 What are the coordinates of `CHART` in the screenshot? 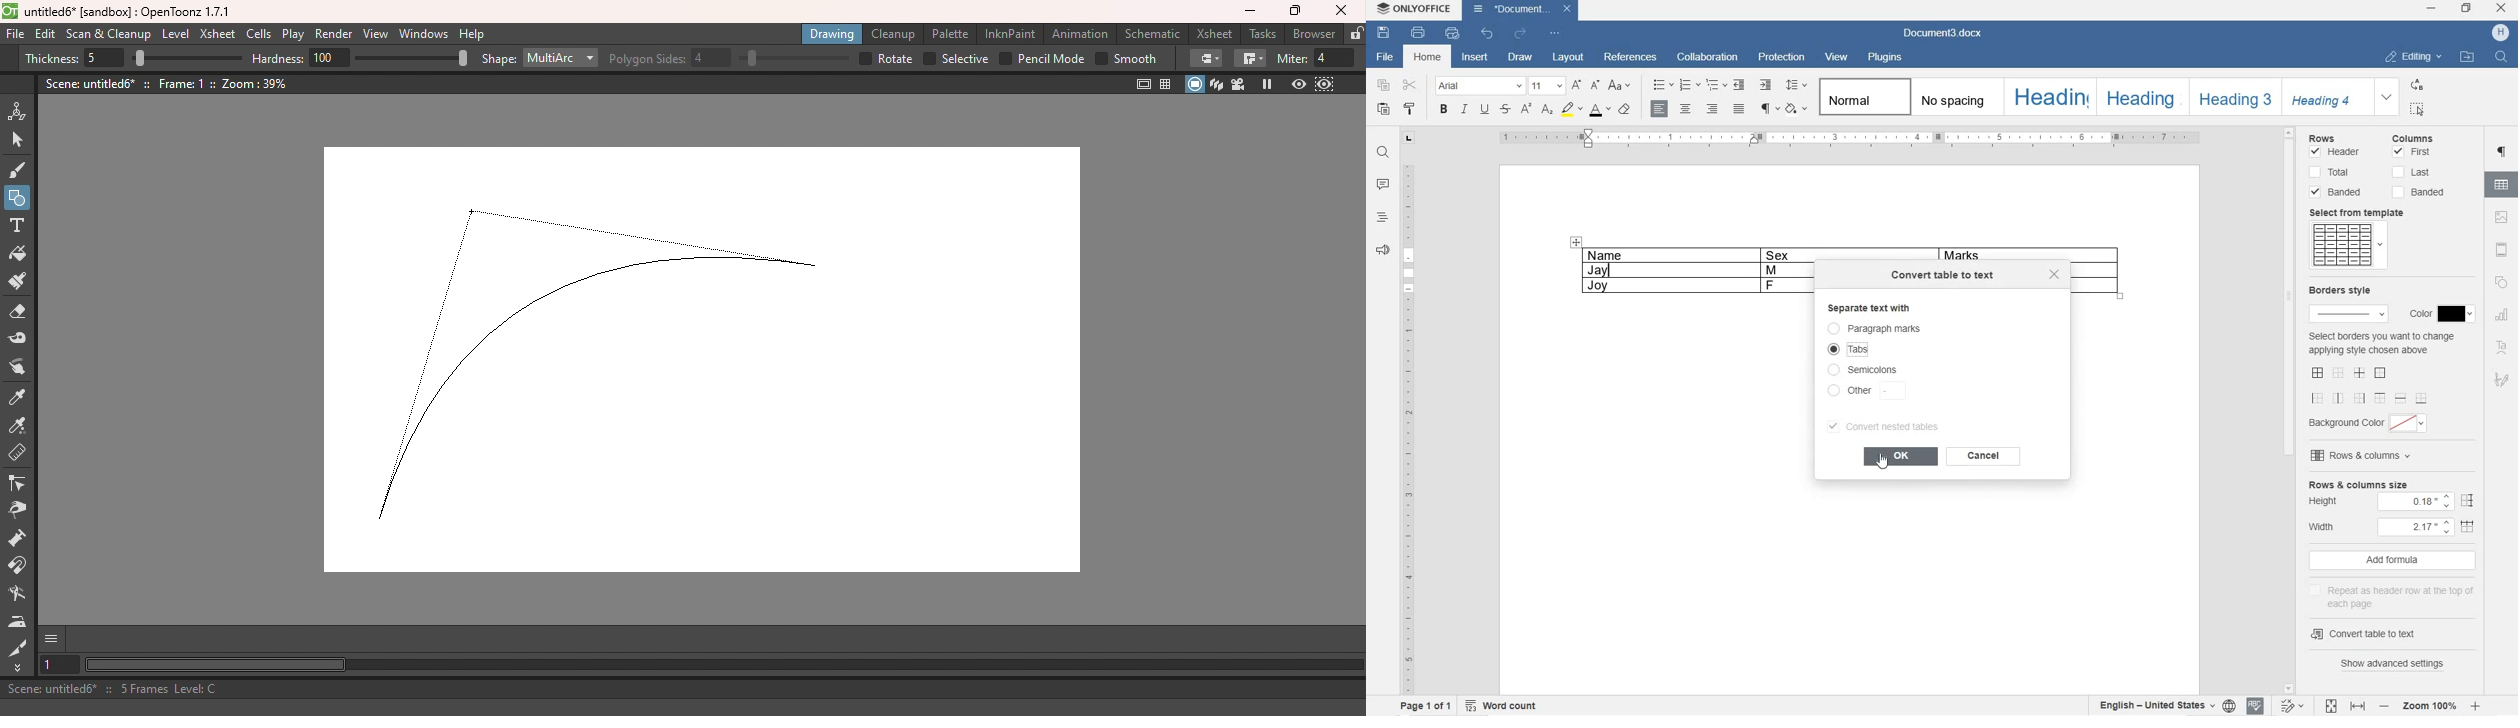 It's located at (2502, 317).